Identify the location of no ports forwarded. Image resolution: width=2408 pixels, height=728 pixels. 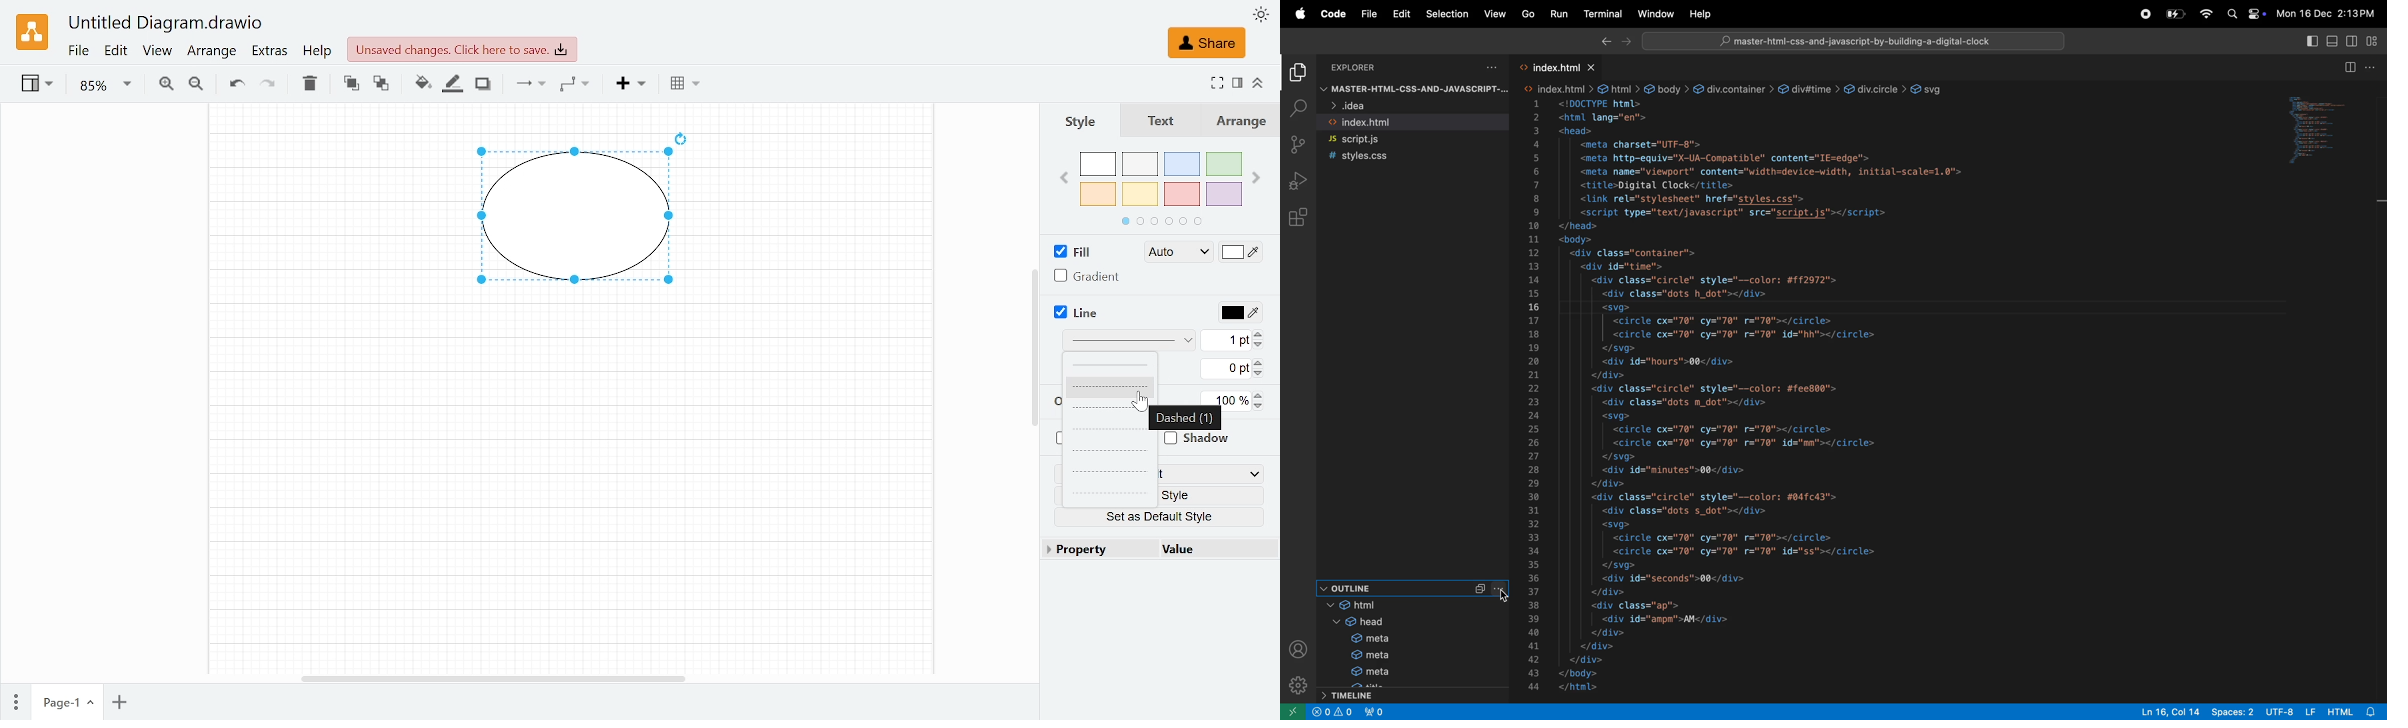
(1377, 711).